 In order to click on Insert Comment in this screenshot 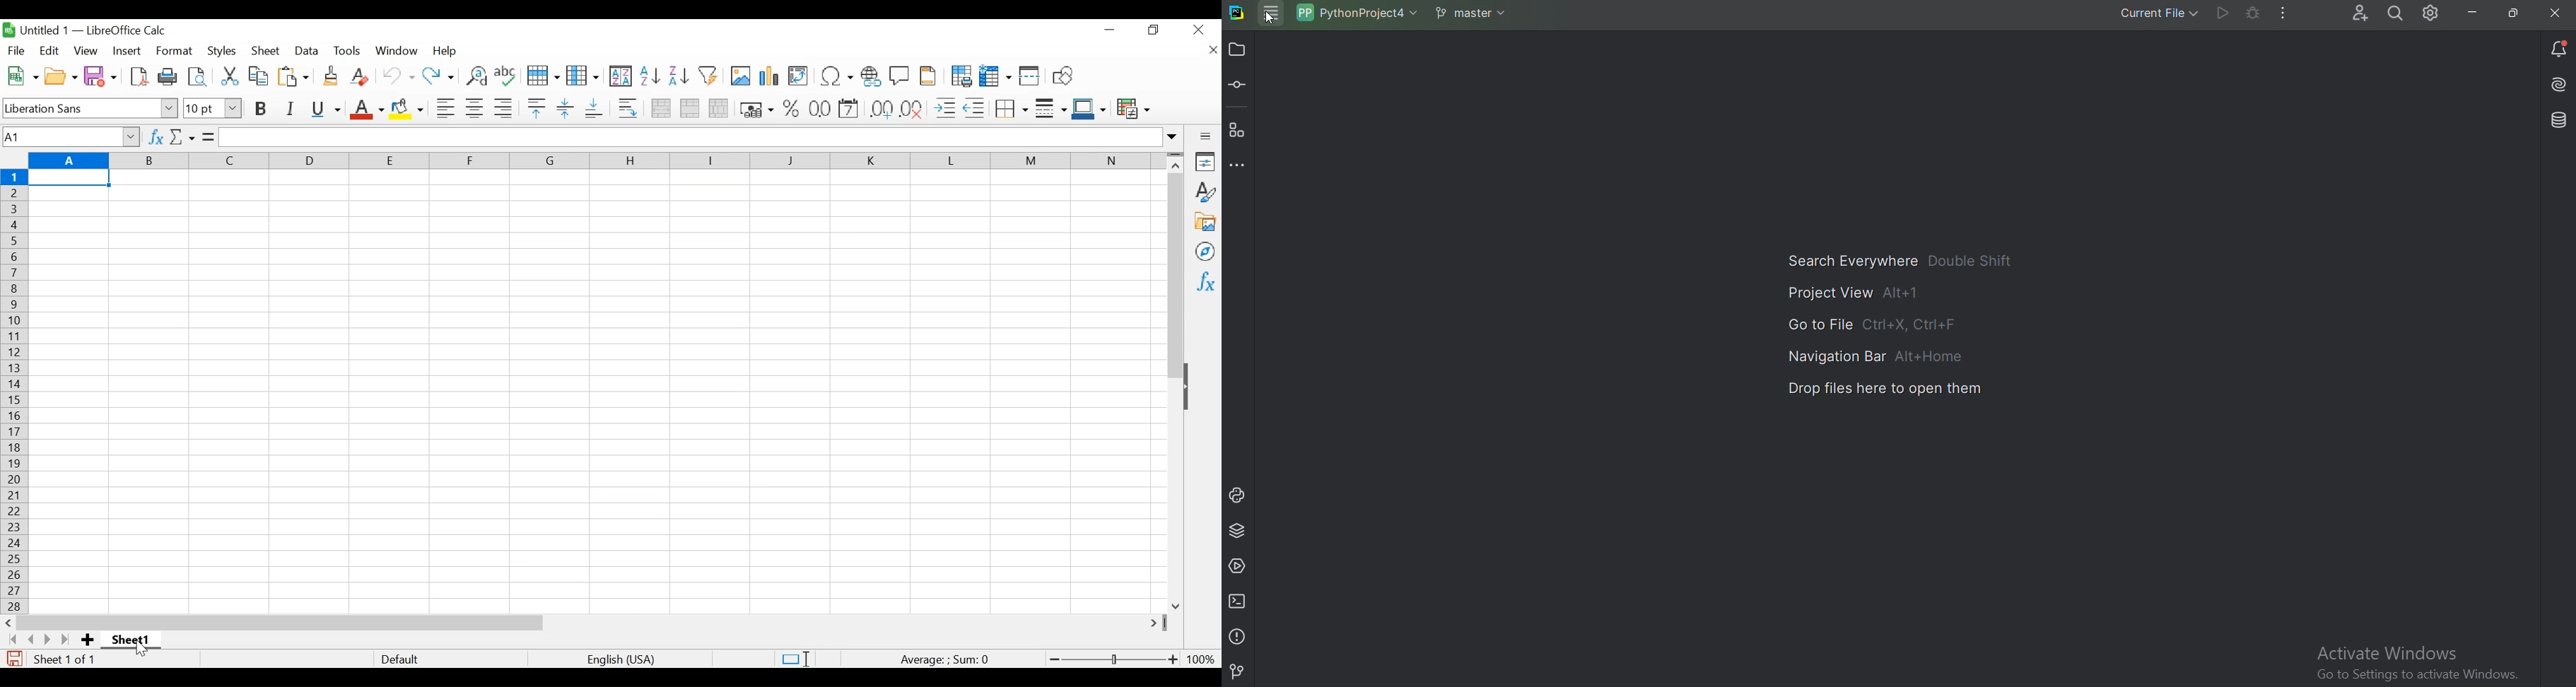, I will do `click(898, 77)`.